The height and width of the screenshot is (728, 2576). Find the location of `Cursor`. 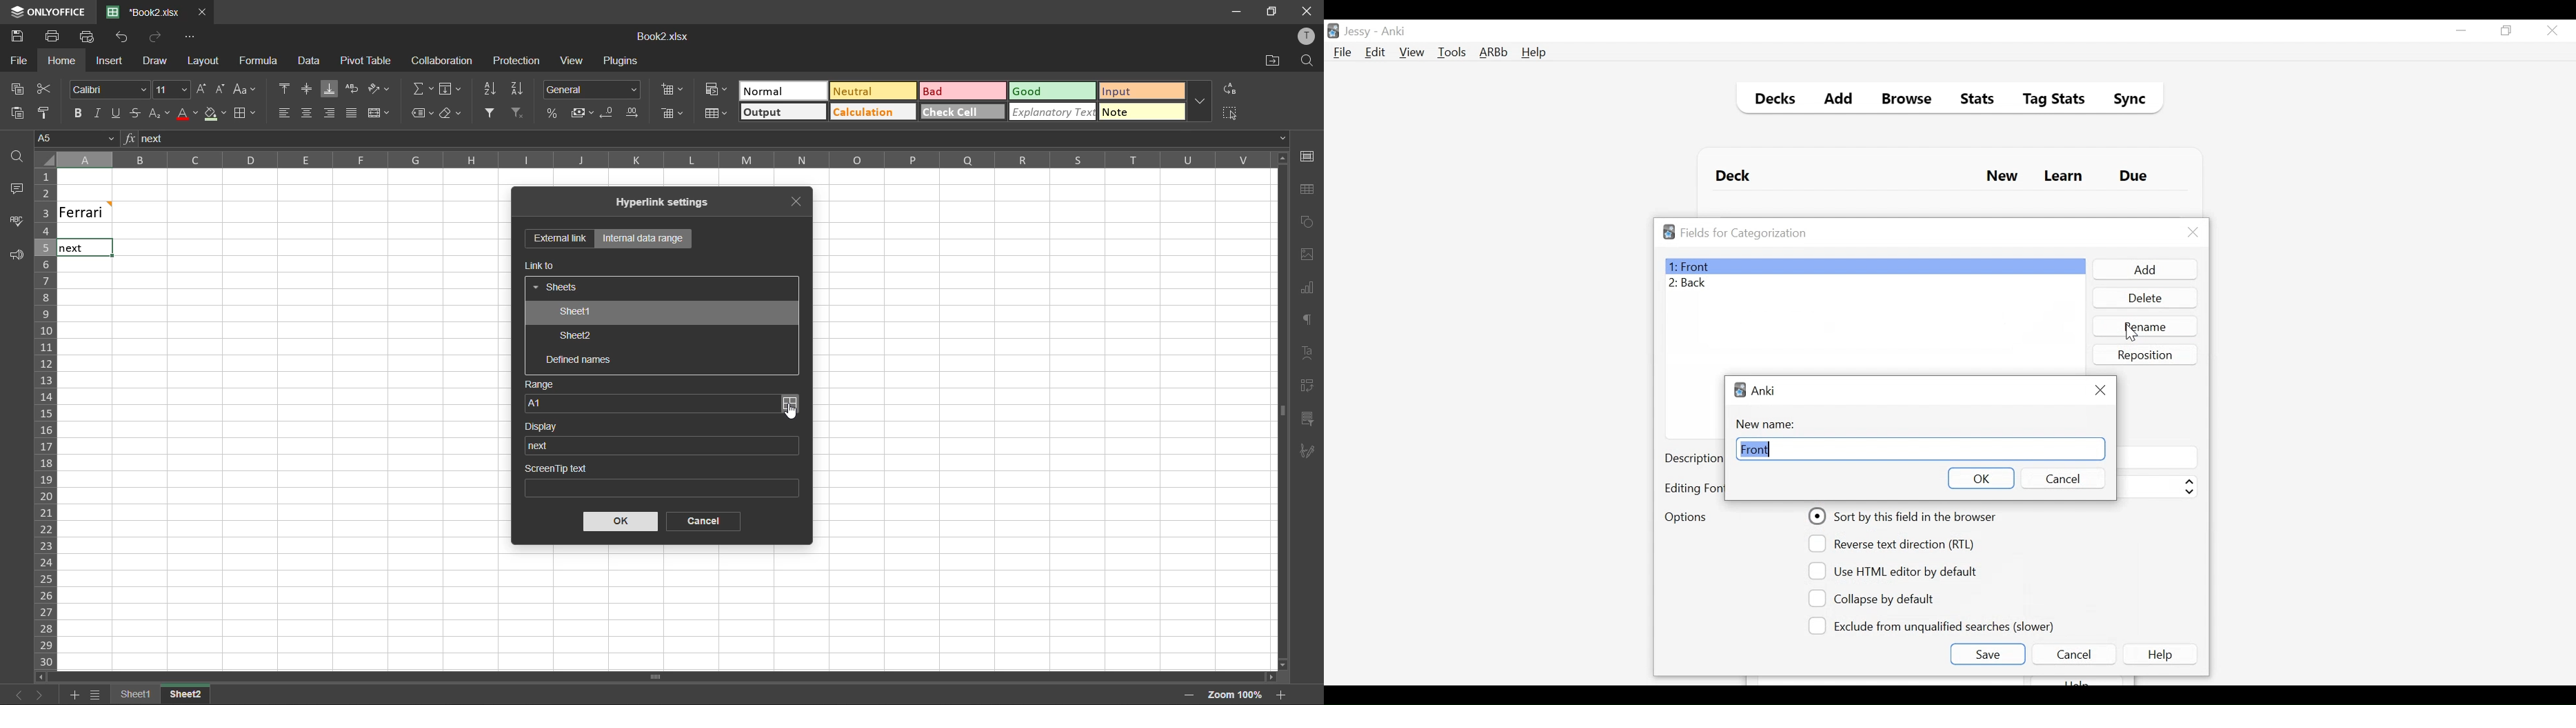

Cursor is located at coordinates (2132, 333).